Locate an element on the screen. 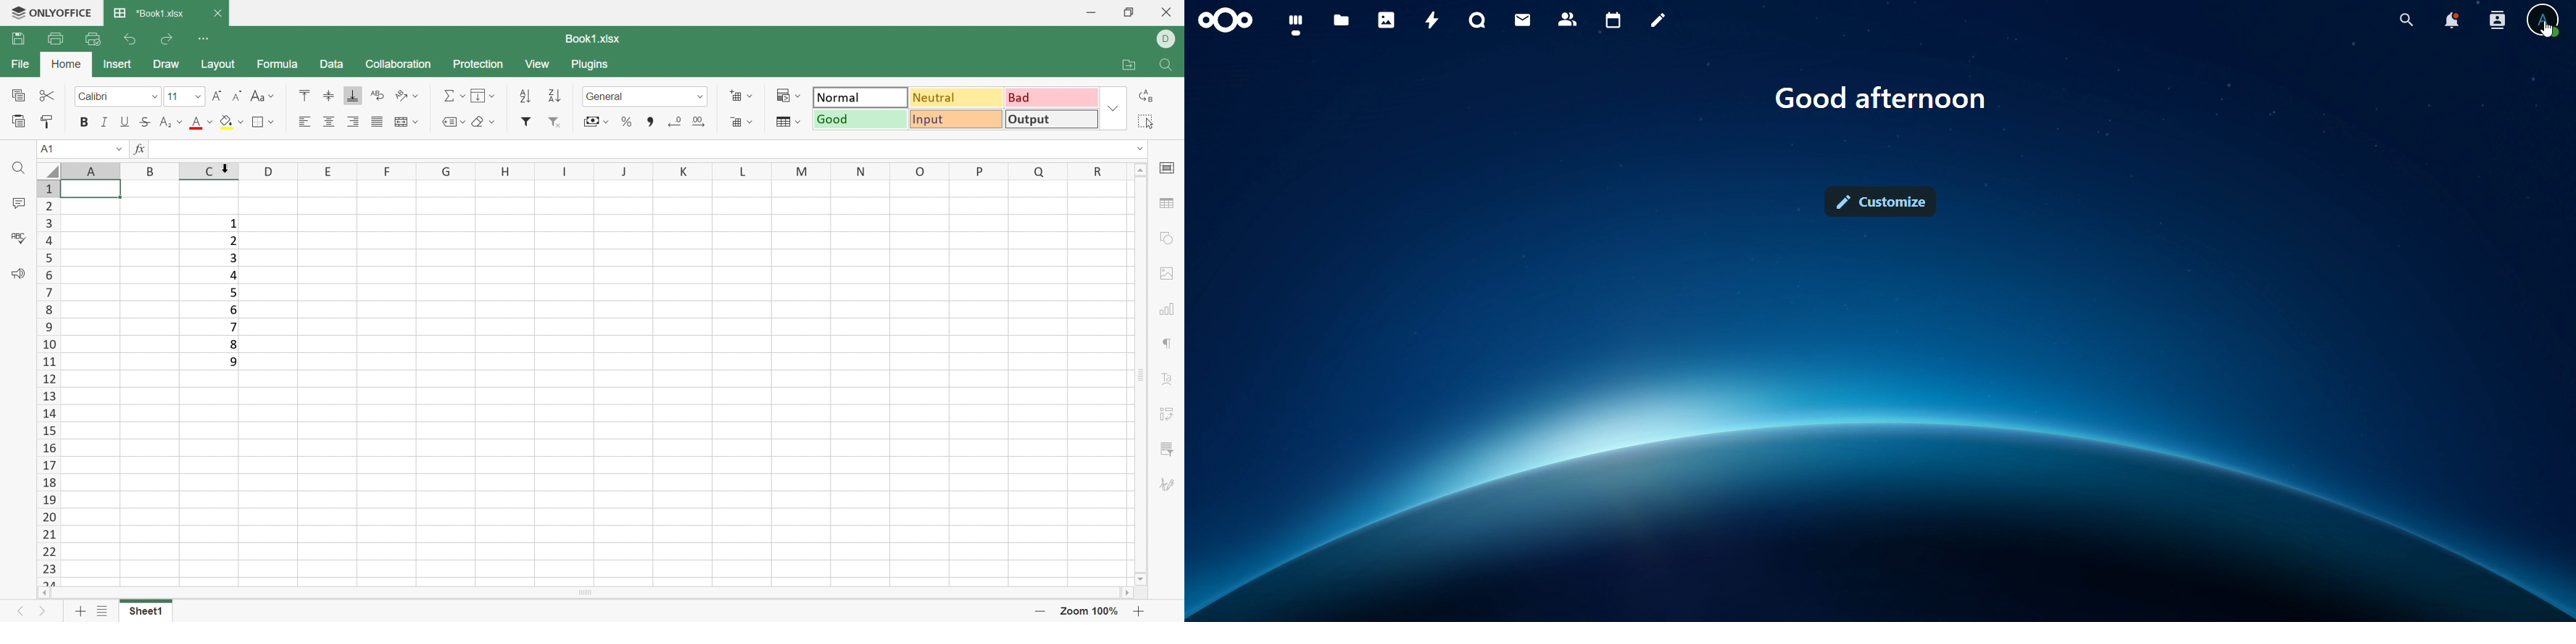 The image size is (2576, 644). 8 is located at coordinates (233, 344).